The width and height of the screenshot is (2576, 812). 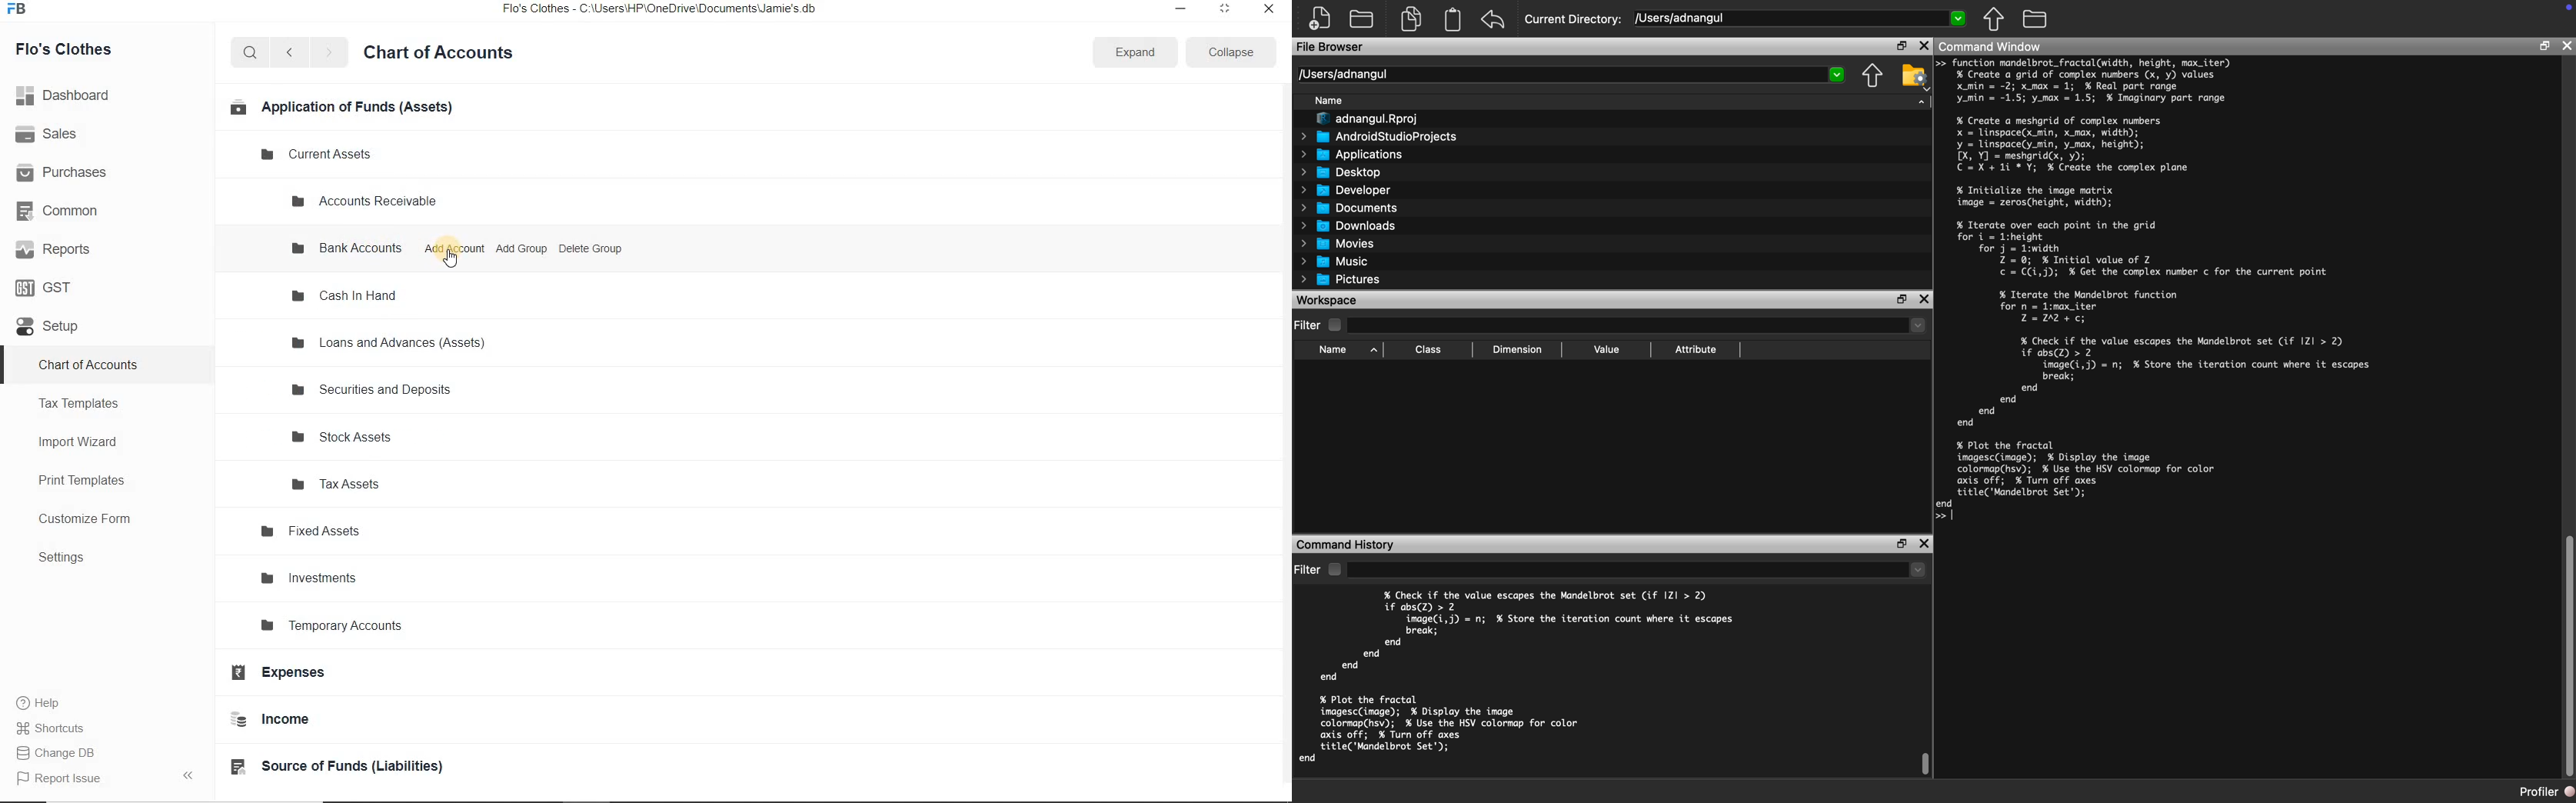 I want to click on Current Assets, so click(x=324, y=153).